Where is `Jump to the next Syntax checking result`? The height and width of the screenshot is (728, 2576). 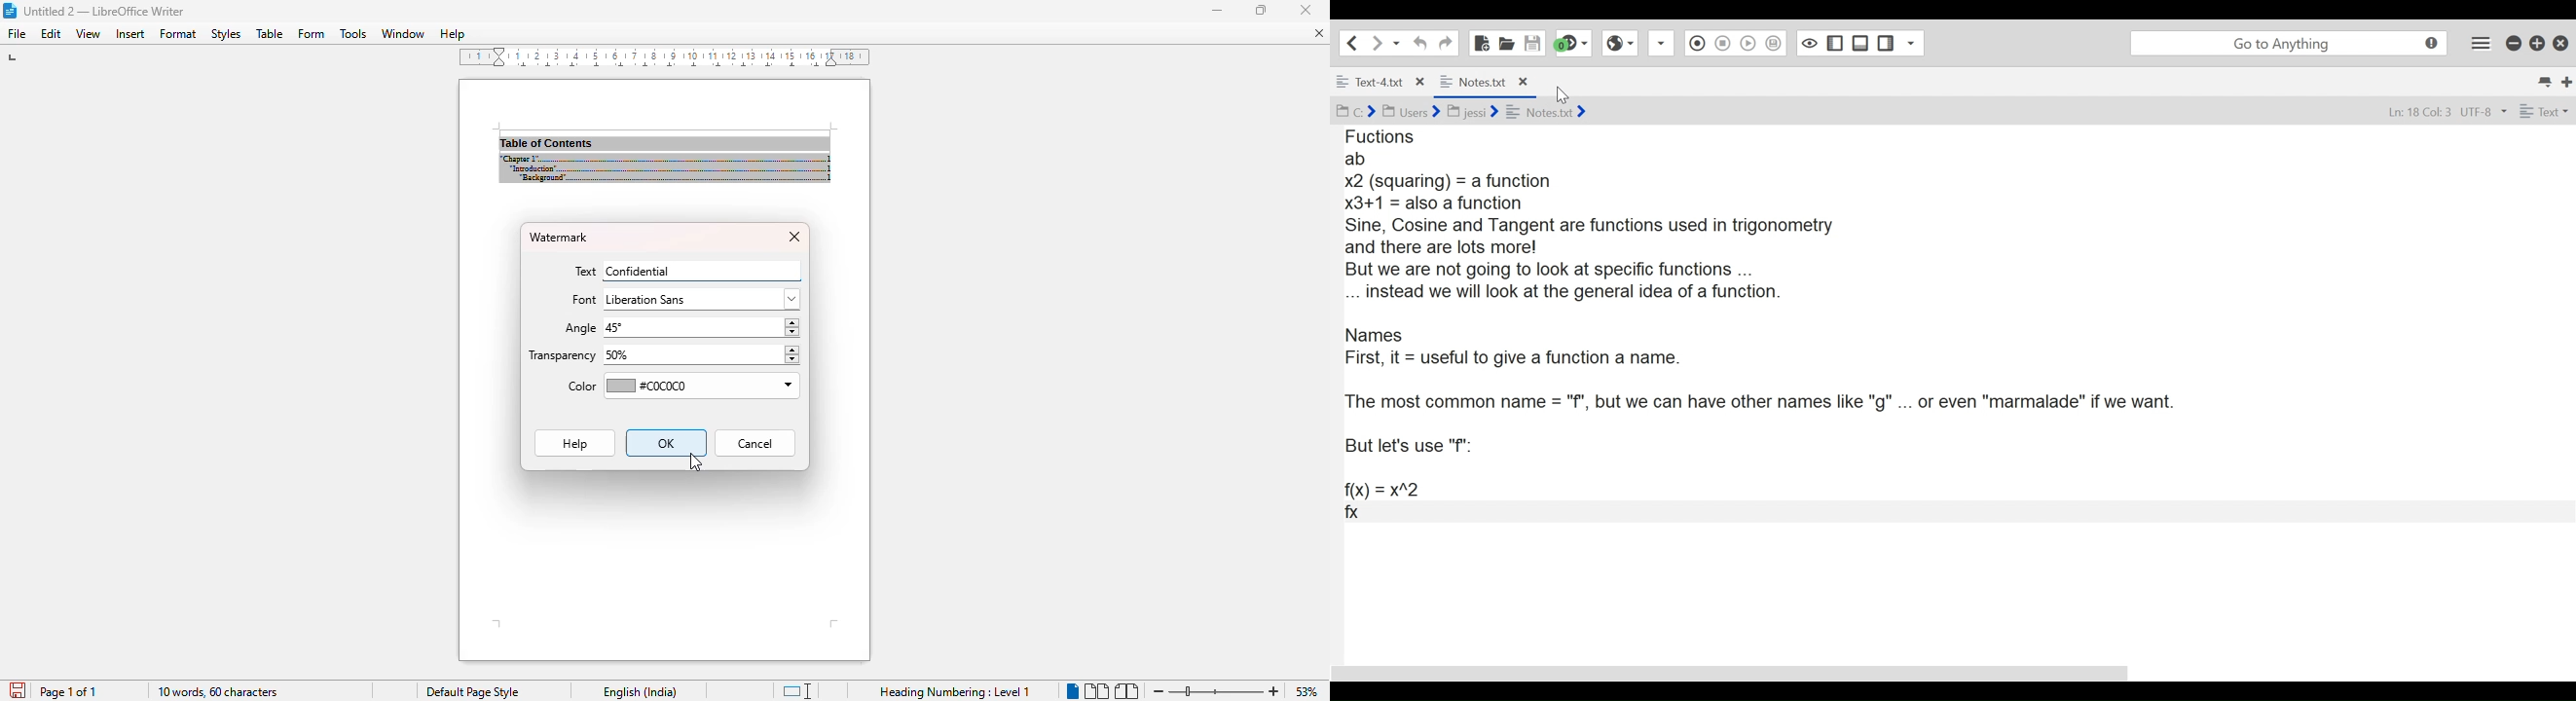 Jump to the next Syntax checking result is located at coordinates (1573, 43).